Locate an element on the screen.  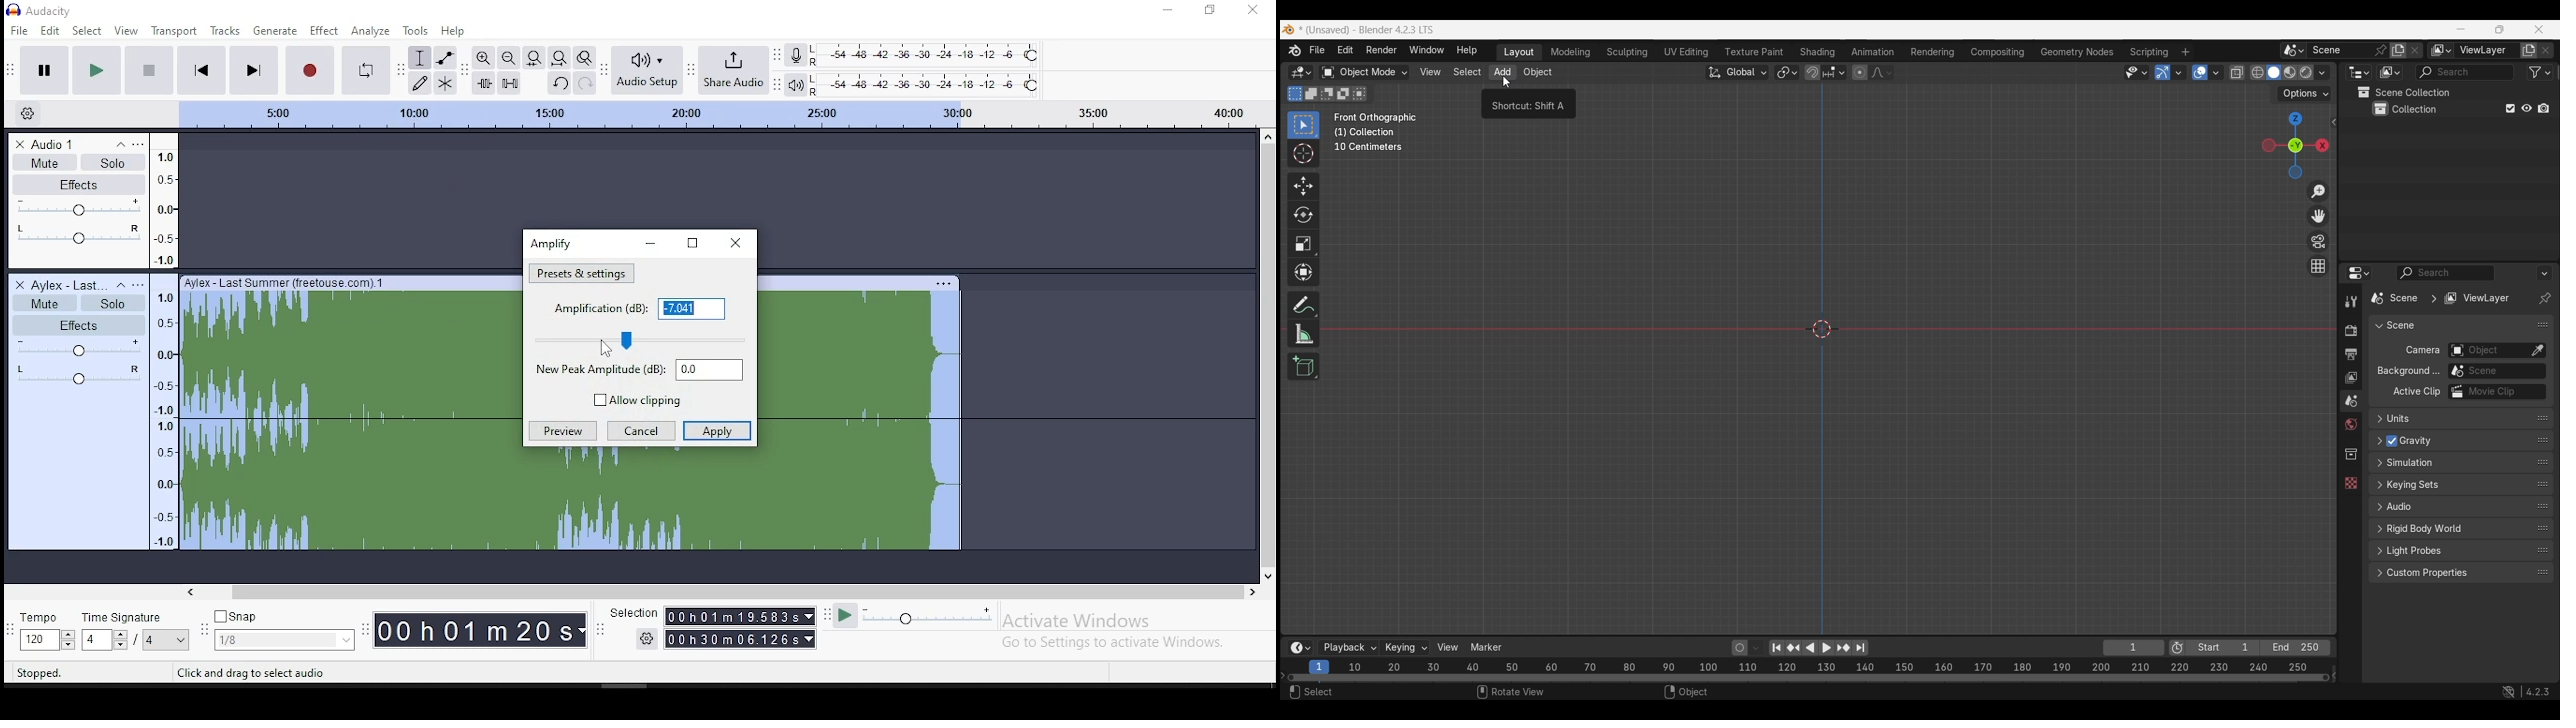
edit is located at coordinates (50, 31).